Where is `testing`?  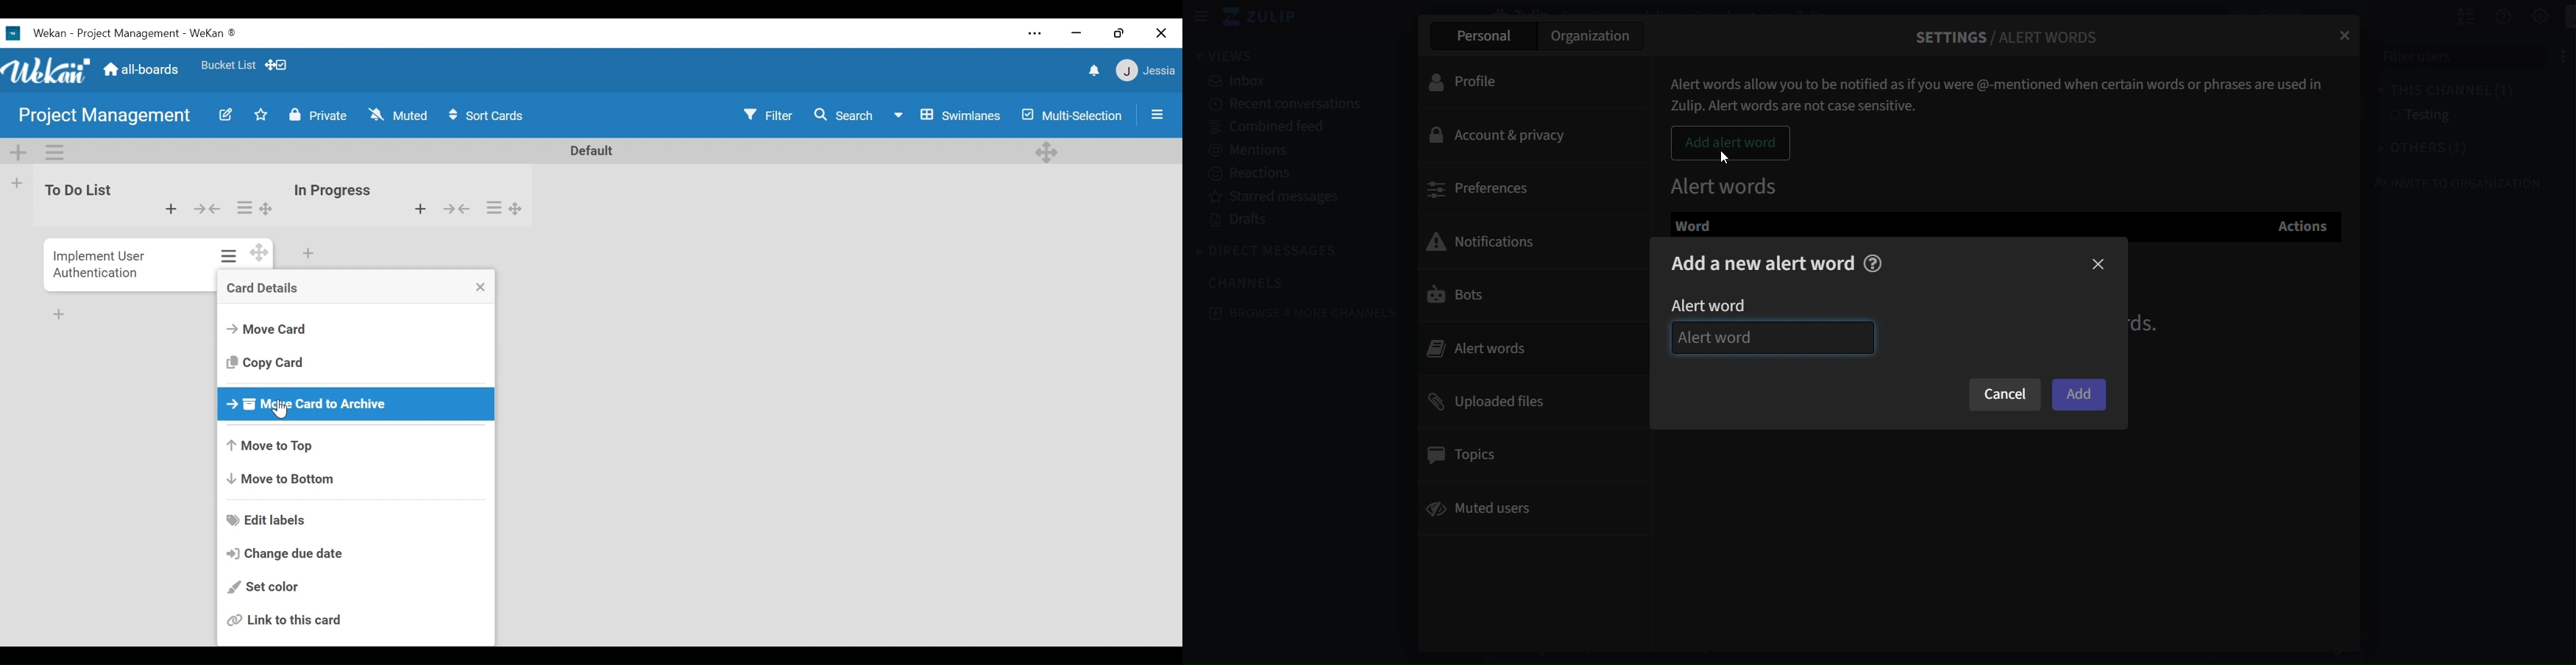
testing is located at coordinates (2421, 117).